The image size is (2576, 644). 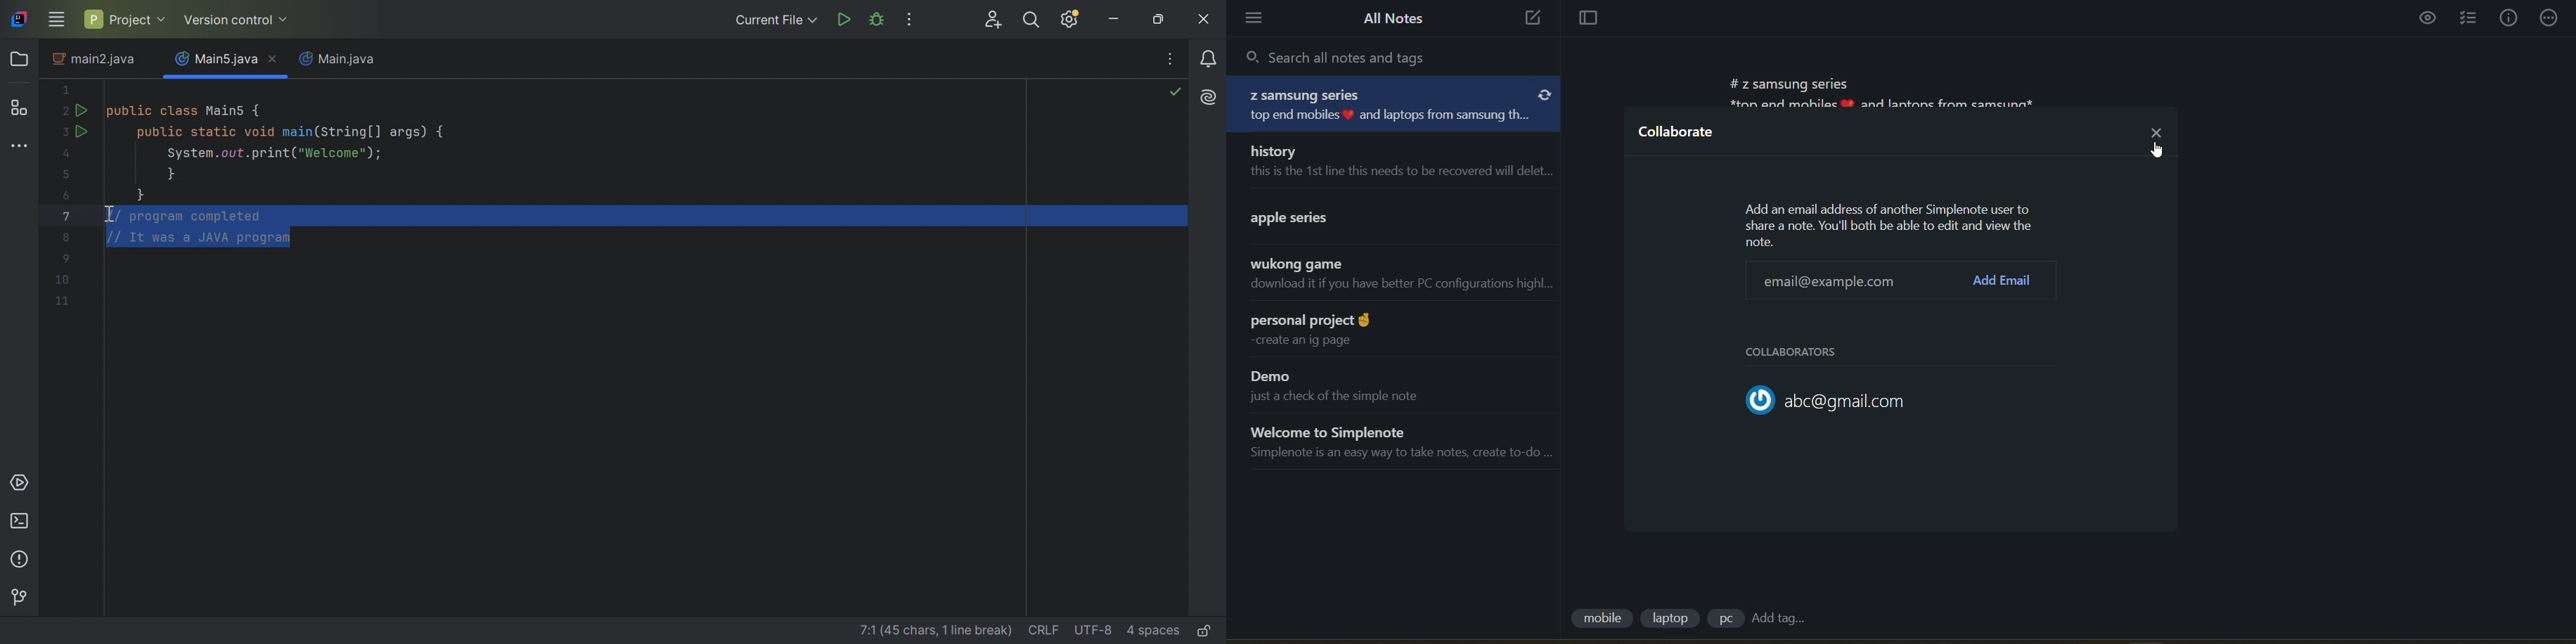 I want to click on collaborator, so click(x=1844, y=400).